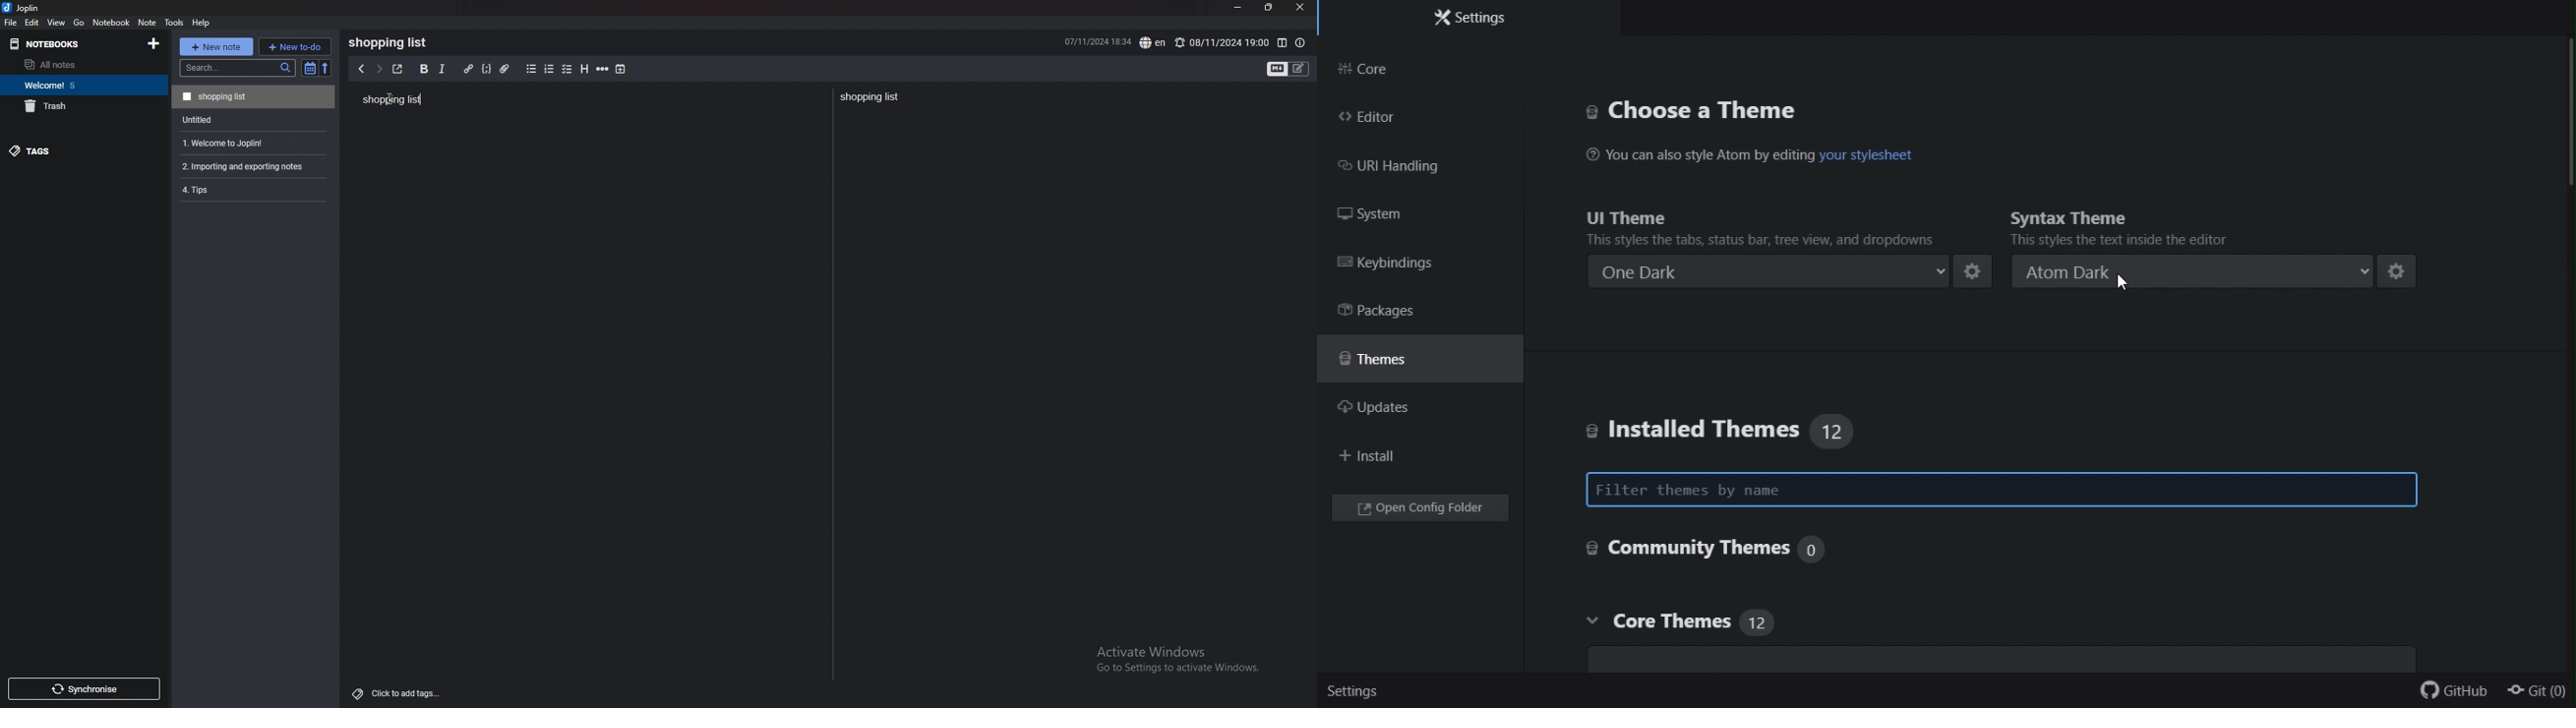 This screenshot has width=2576, height=728. Describe the element at coordinates (215, 47) in the screenshot. I see `new note` at that location.